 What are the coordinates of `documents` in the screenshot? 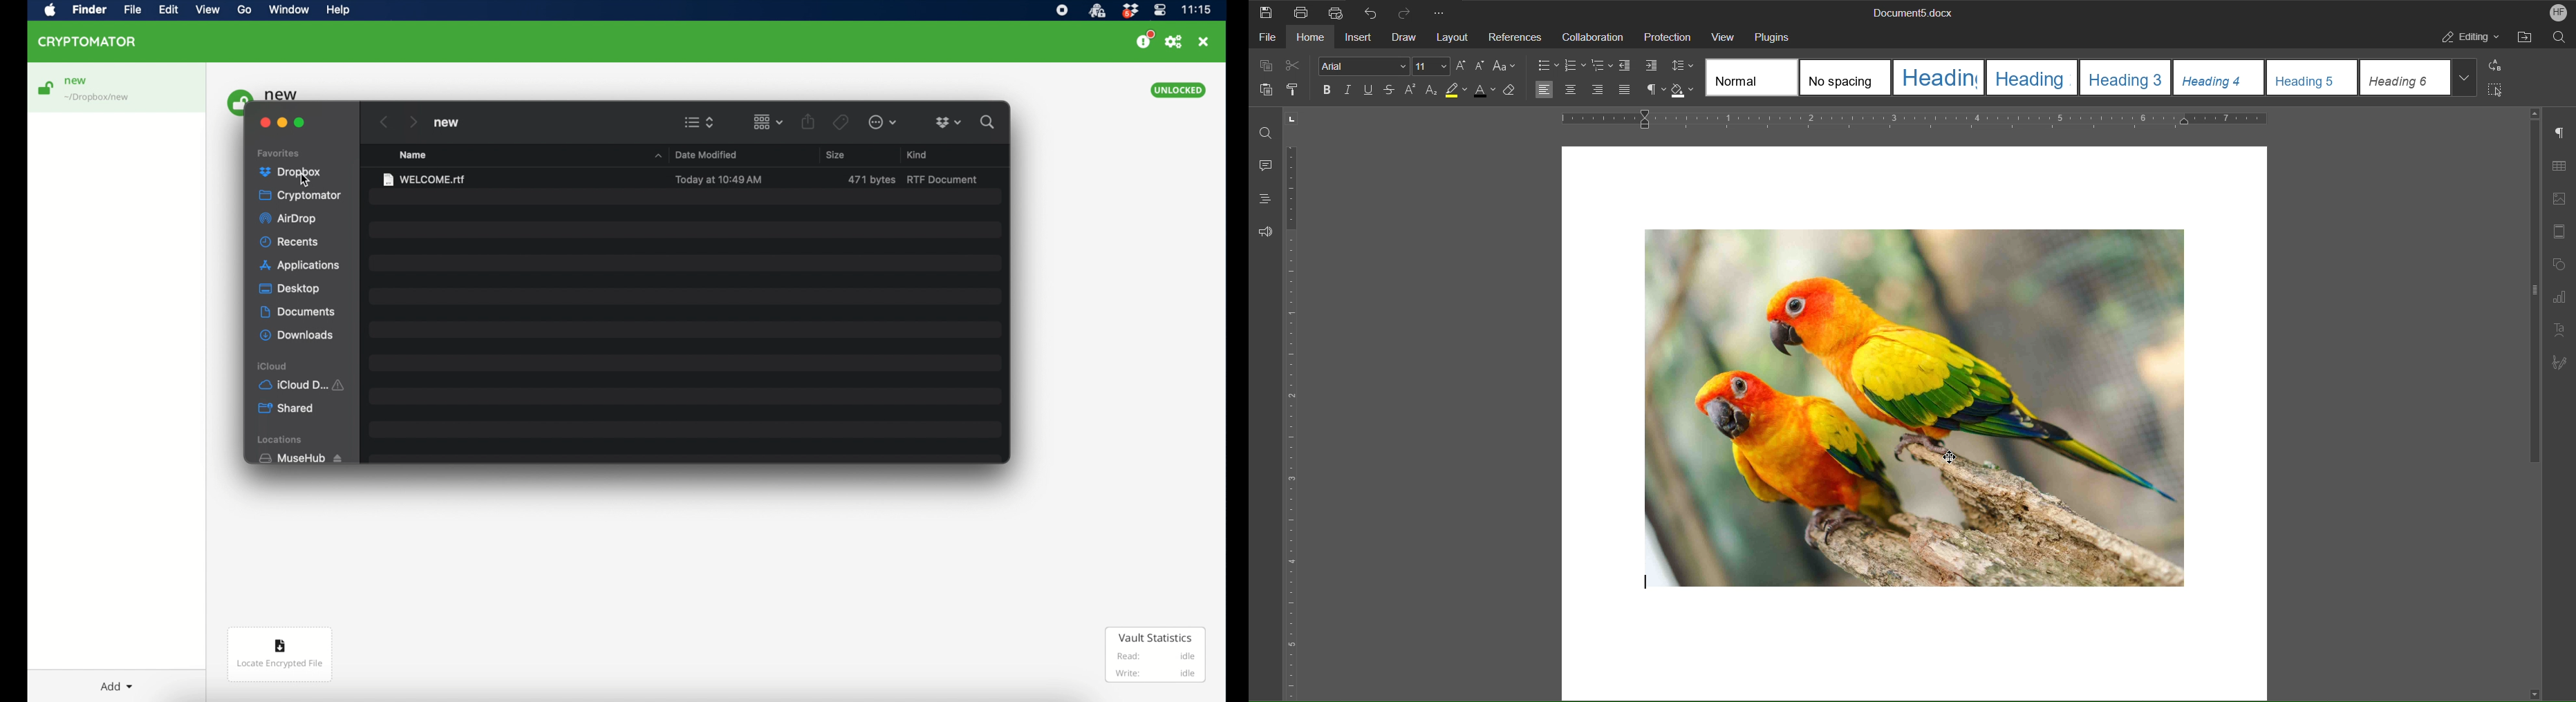 It's located at (298, 312).